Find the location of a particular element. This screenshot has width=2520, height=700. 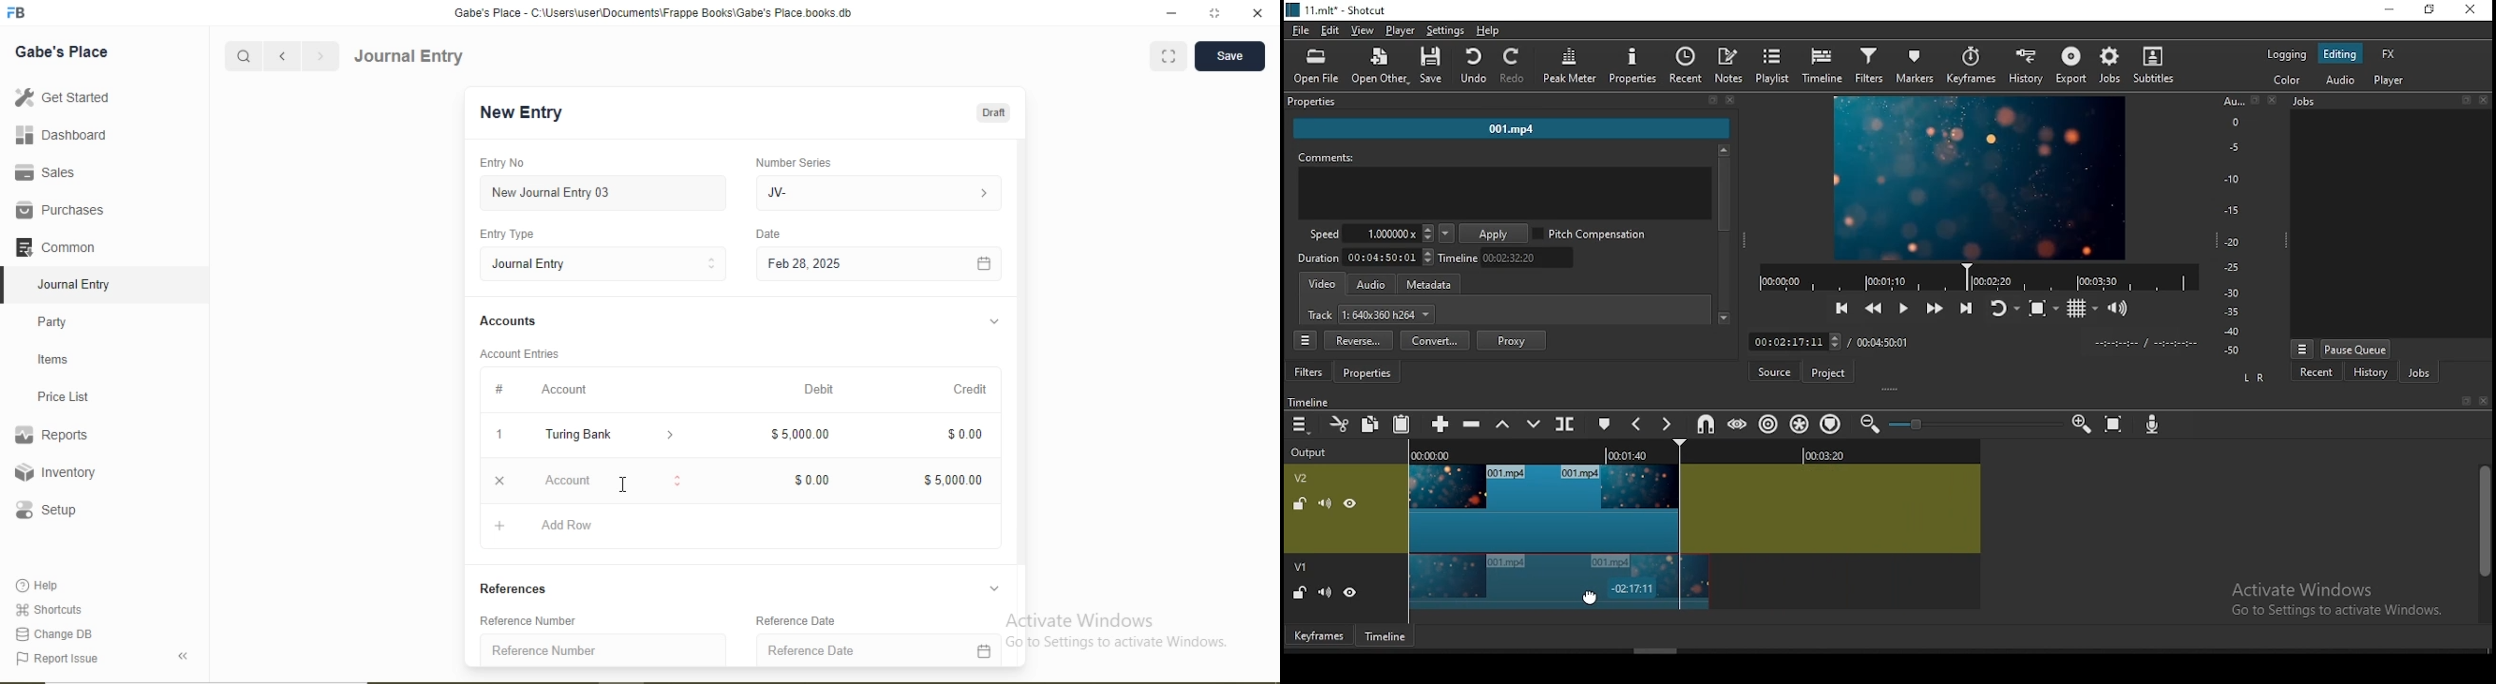

open other is located at coordinates (1375, 64).